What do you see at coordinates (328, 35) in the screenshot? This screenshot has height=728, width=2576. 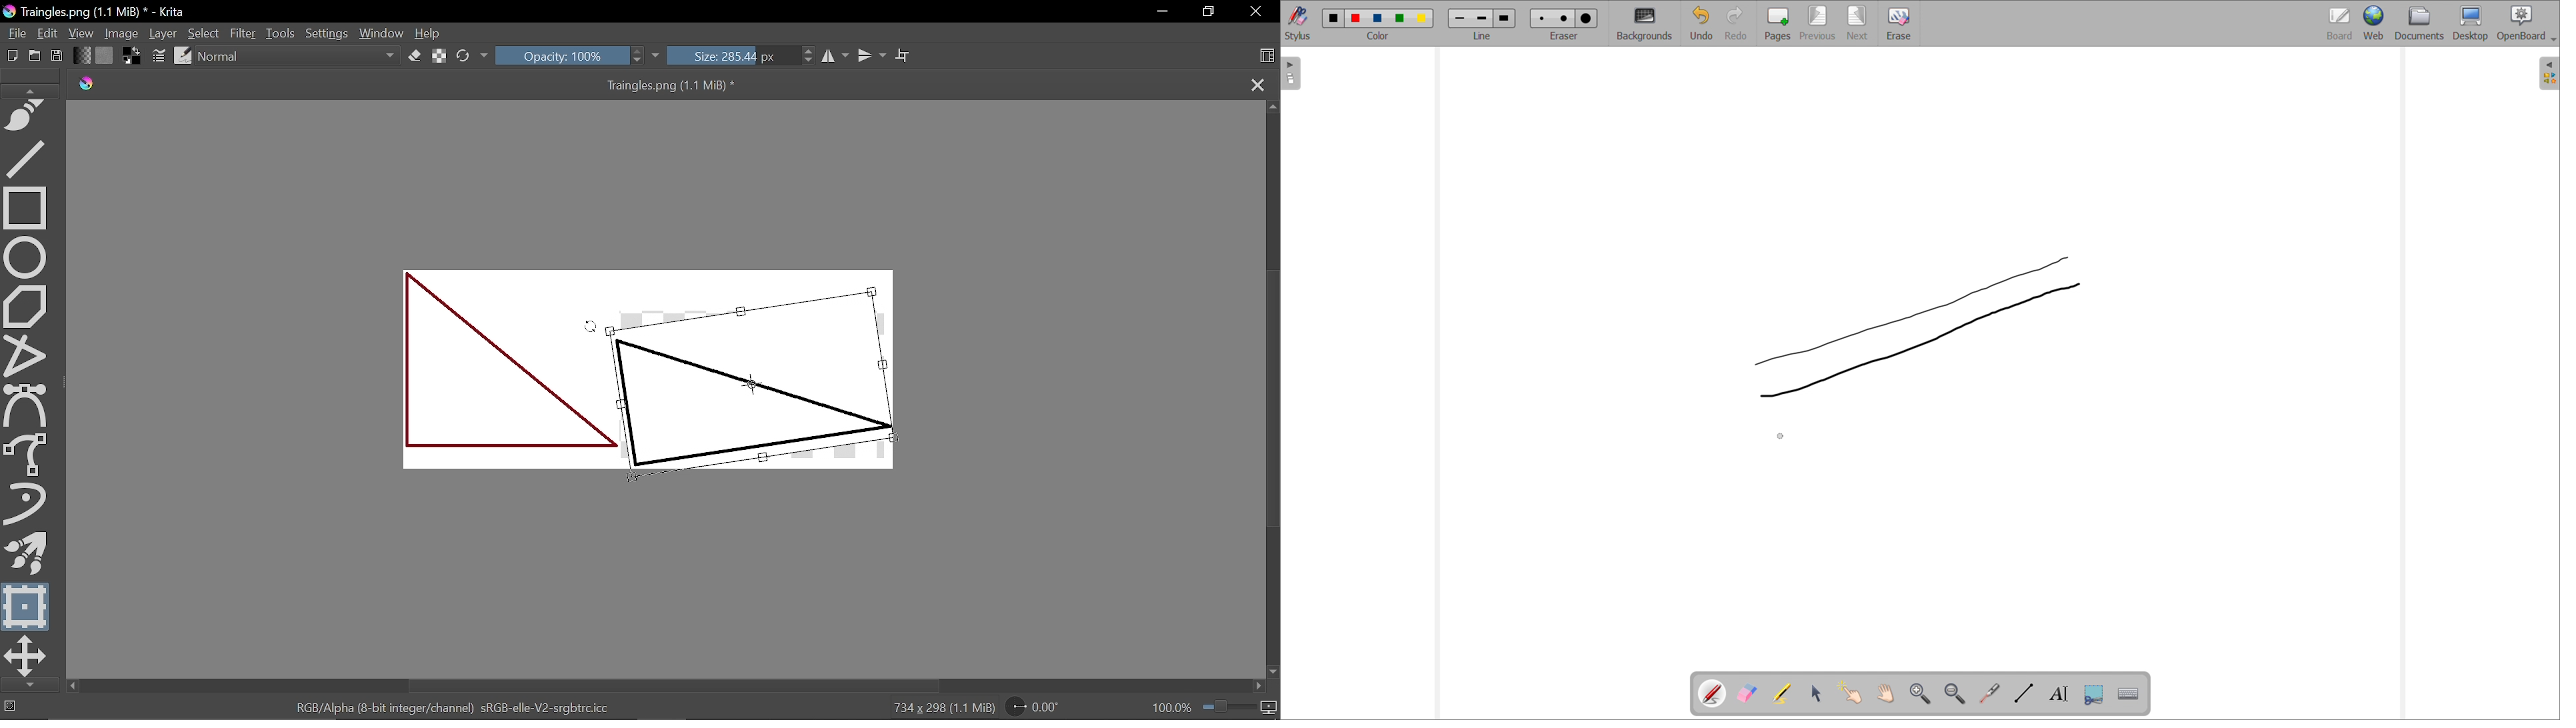 I see `Settings` at bounding box center [328, 35].